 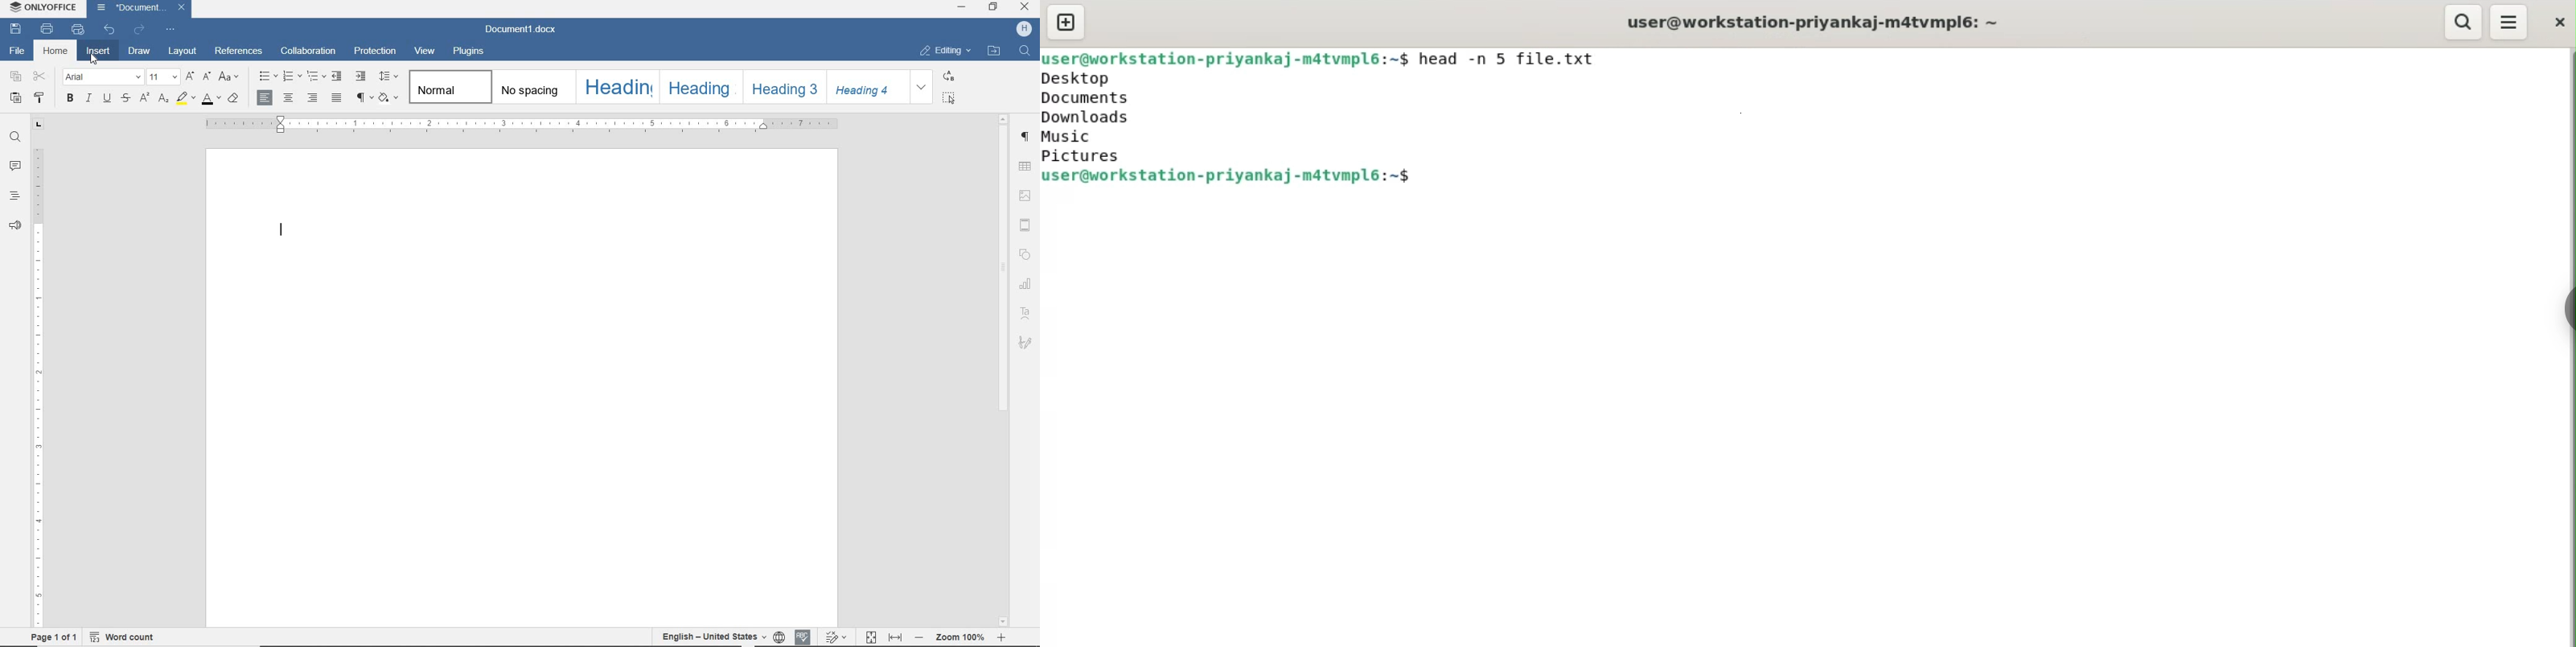 What do you see at coordinates (923, 86) in the screenshot?
I see `expand` at bounding box center [923, 86].